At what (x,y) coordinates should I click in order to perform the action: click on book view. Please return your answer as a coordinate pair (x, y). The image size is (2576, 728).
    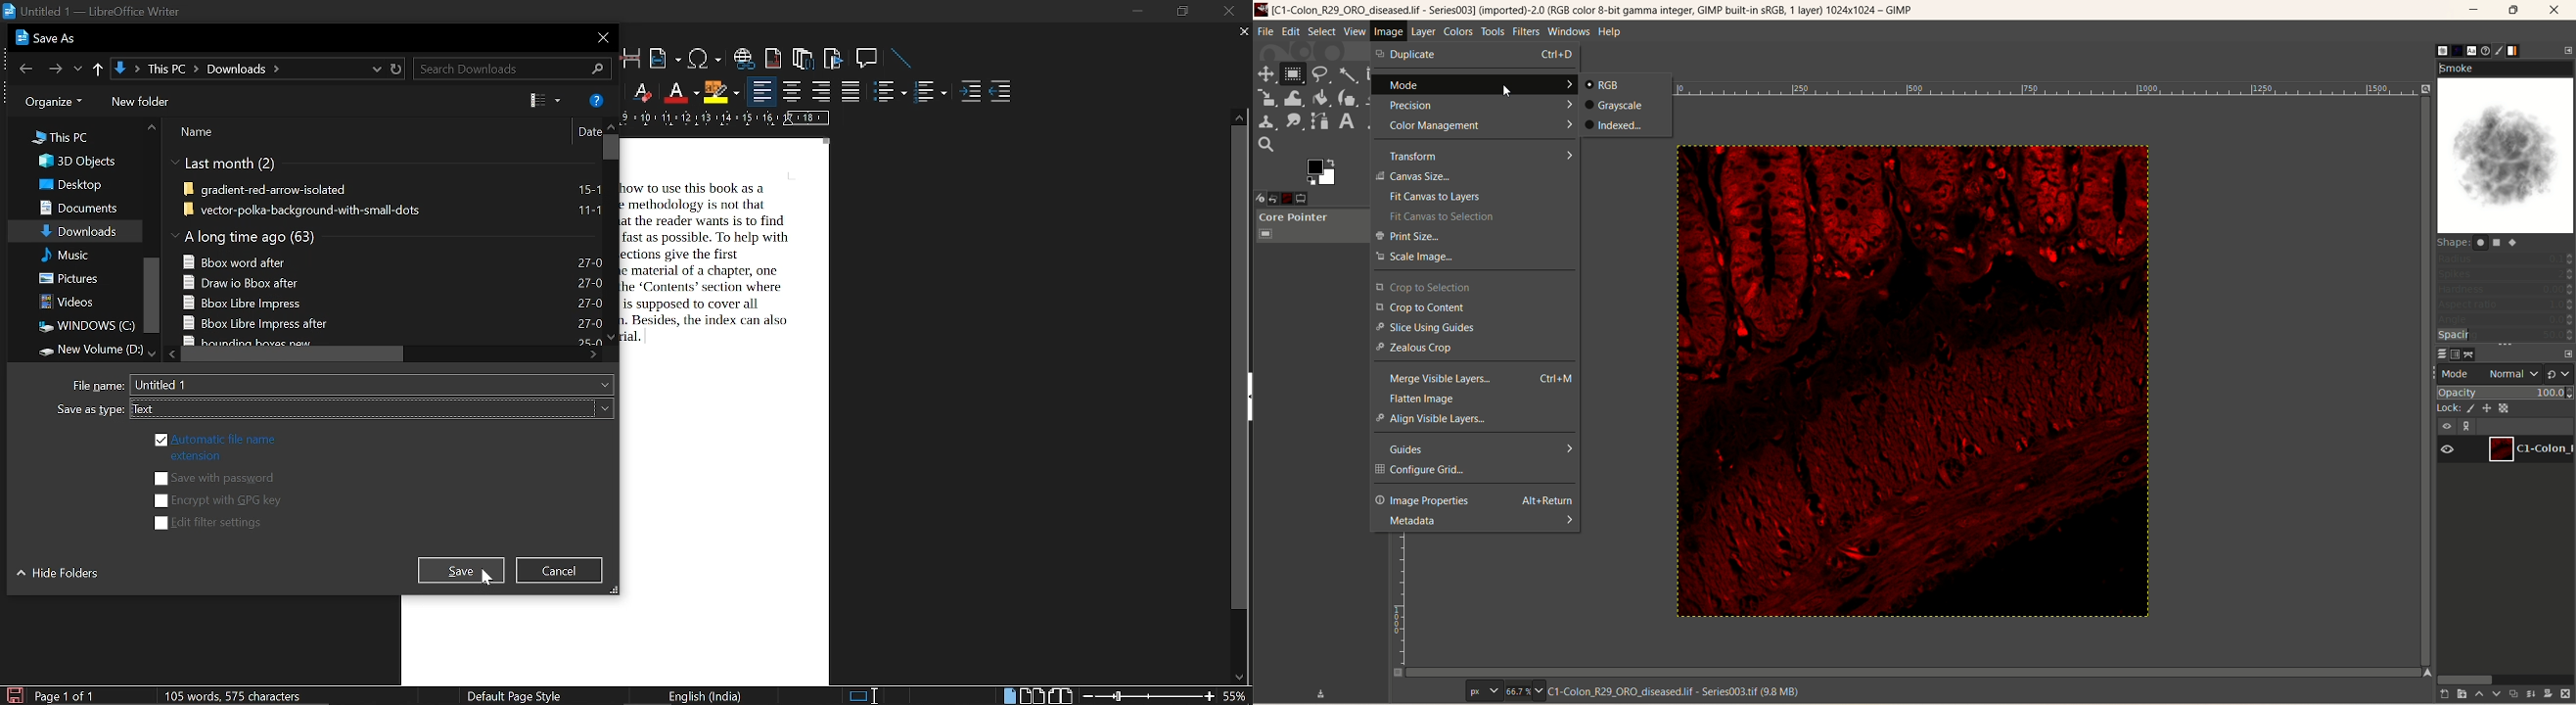
    Looking at the image, I should click on (1060, 696).